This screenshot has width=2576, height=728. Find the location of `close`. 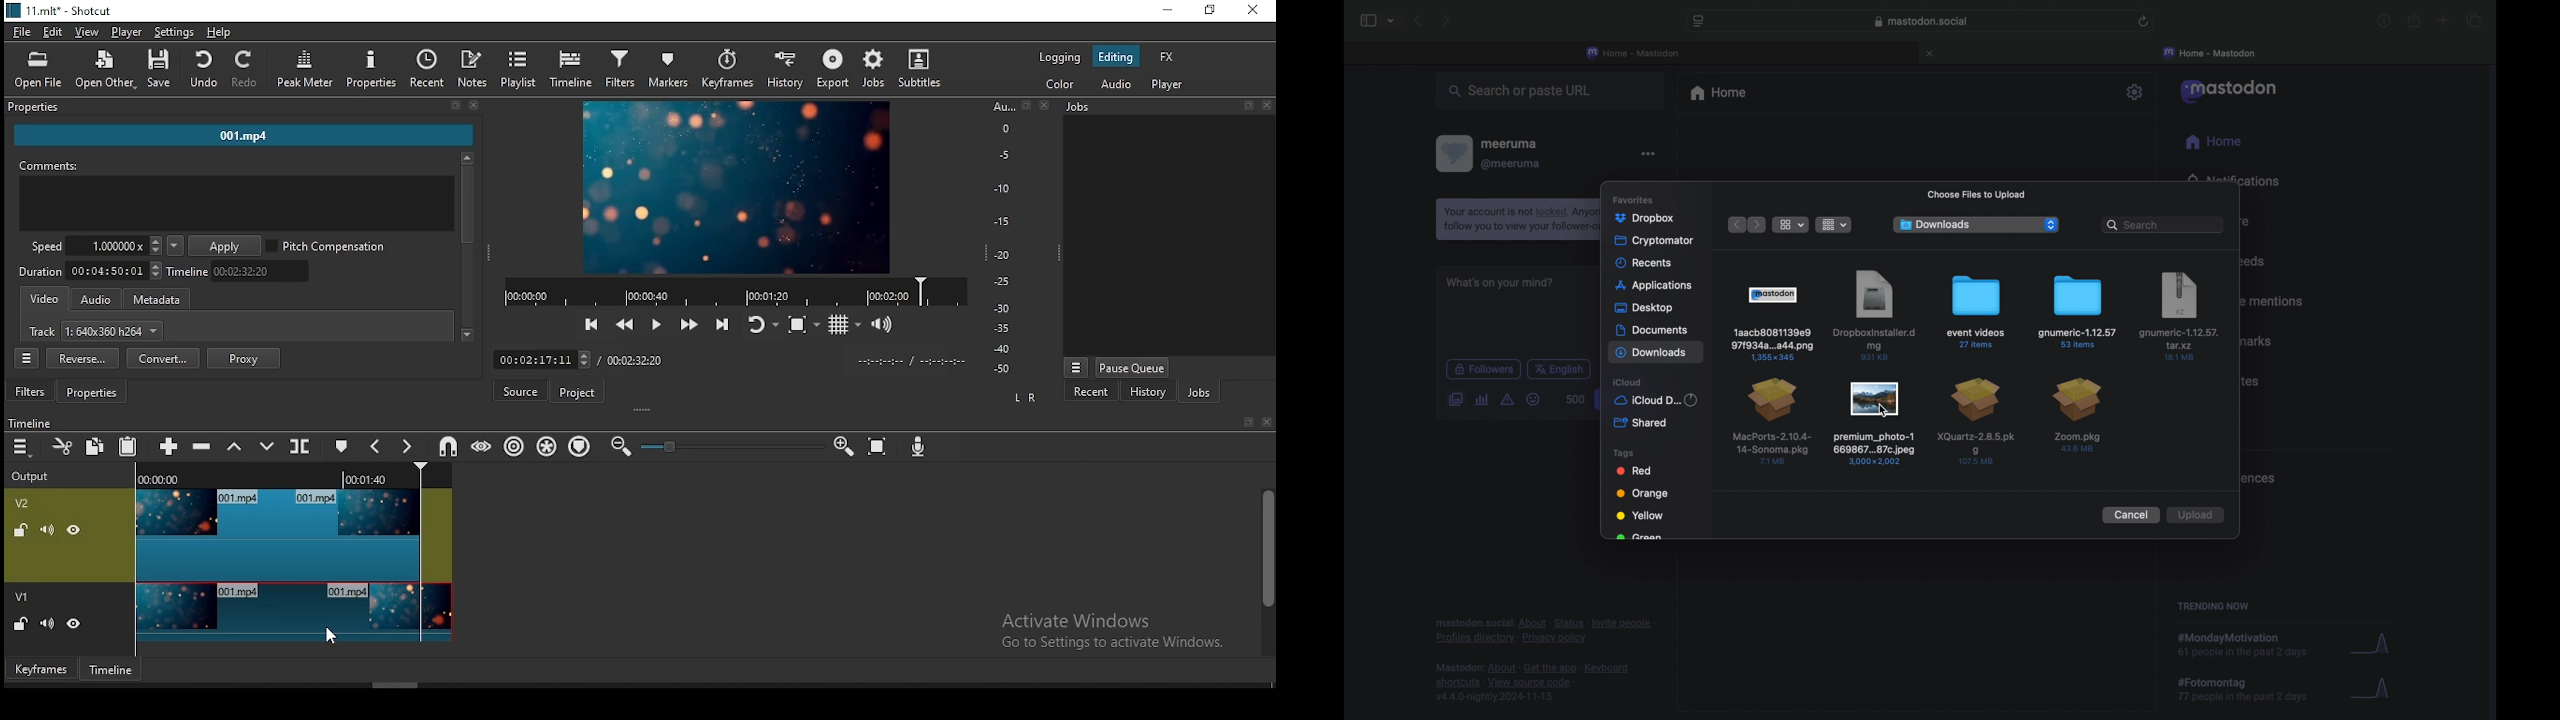

close is located at coordinates (1932, 53).